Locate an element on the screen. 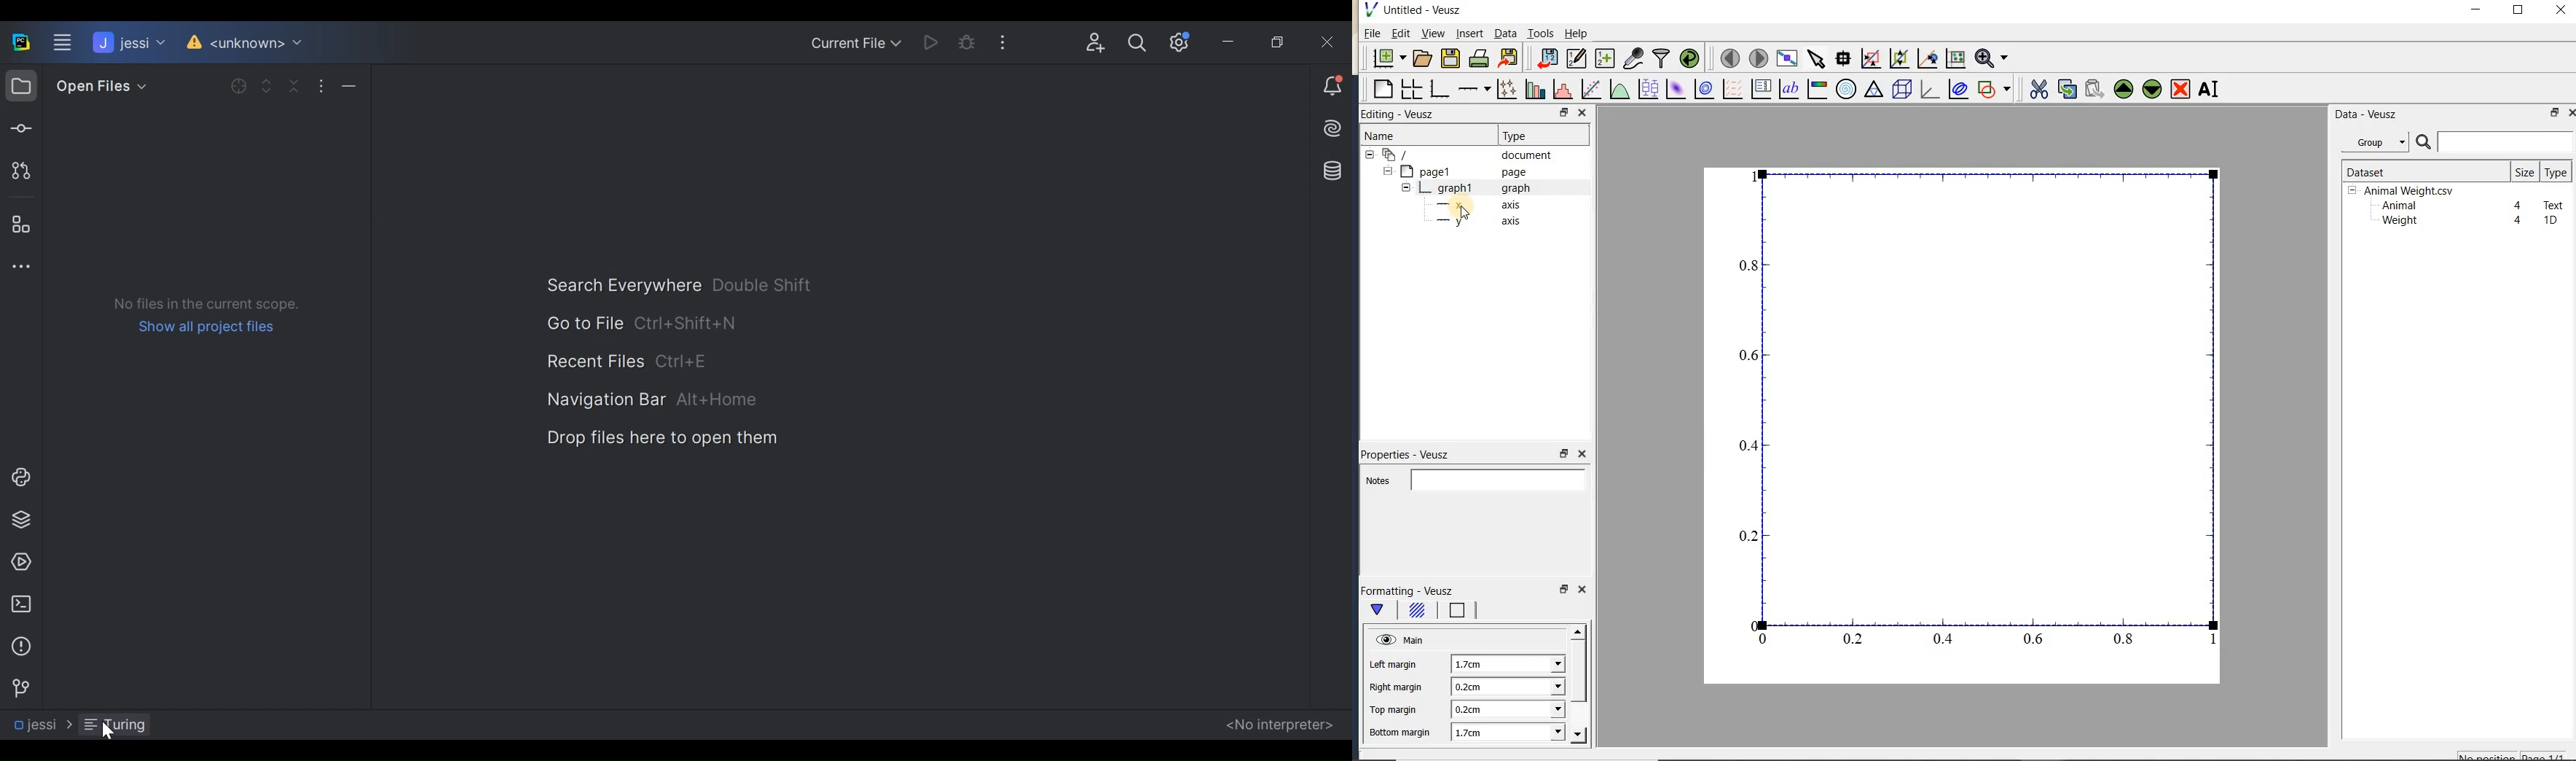 This screenshot has width=2576, height=784. save the document is located at coordinates (1450, 59).